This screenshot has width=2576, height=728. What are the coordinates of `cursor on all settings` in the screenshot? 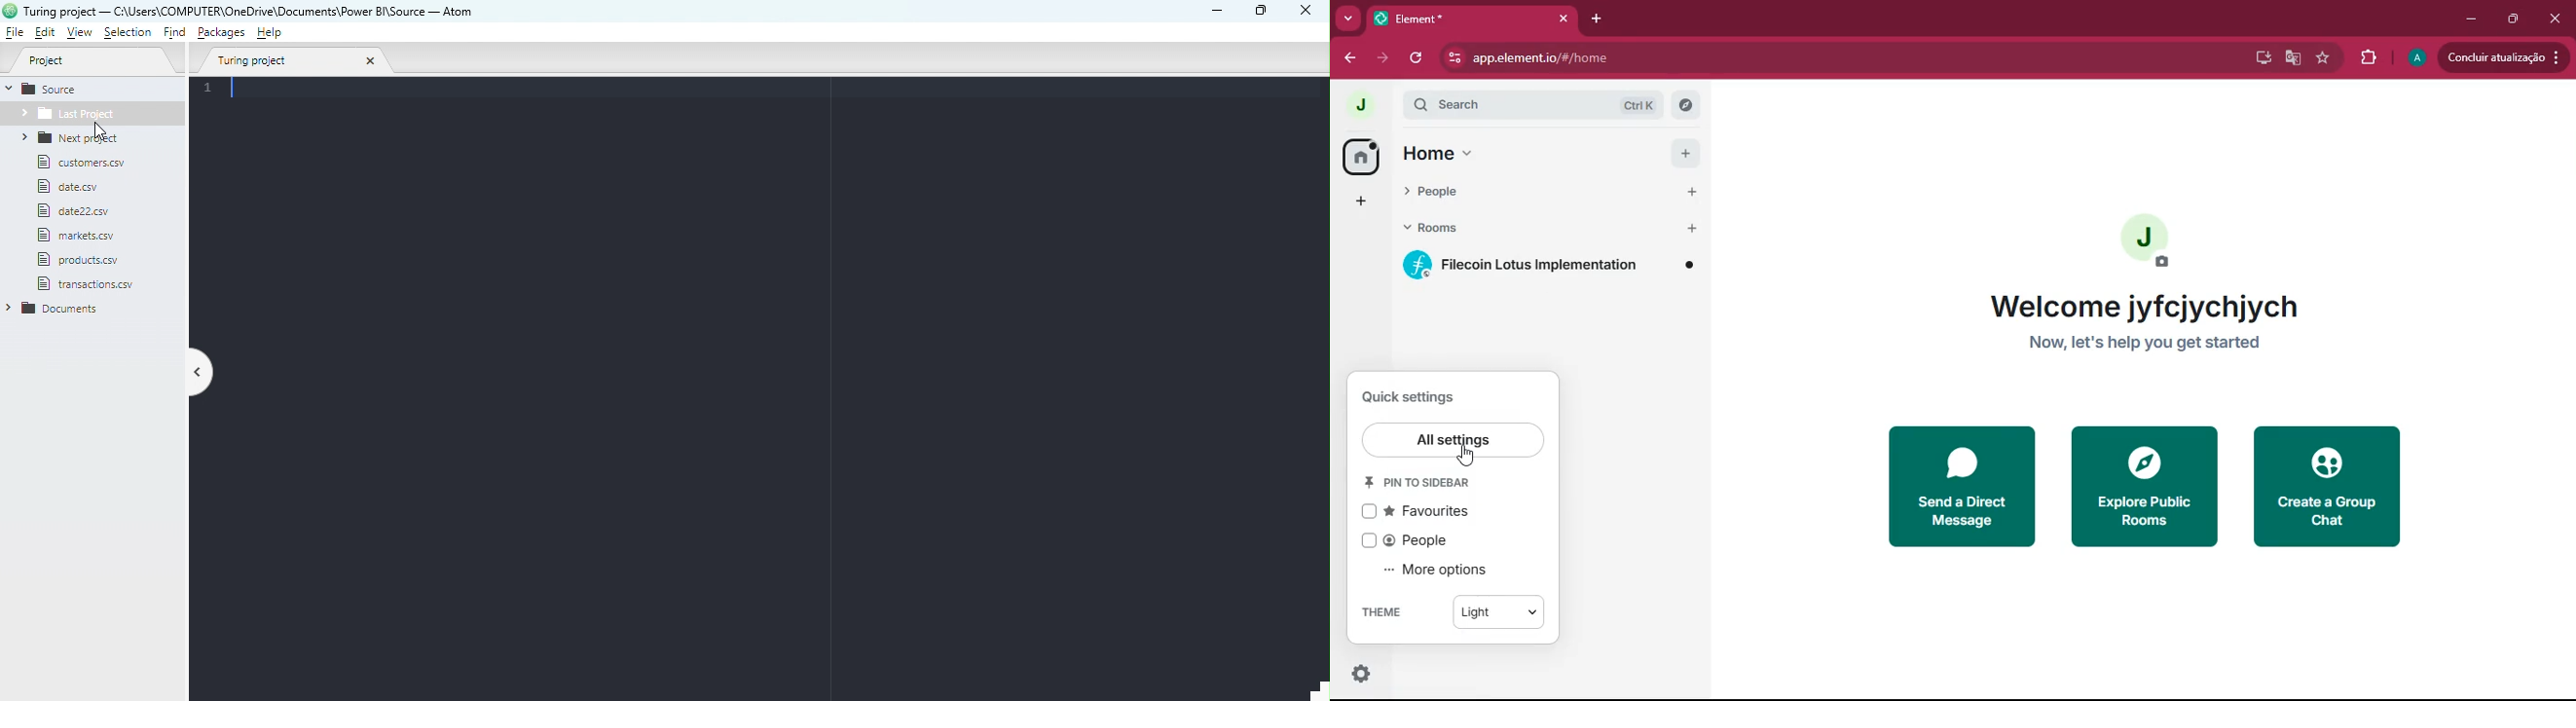 It's located at (1470, 455).